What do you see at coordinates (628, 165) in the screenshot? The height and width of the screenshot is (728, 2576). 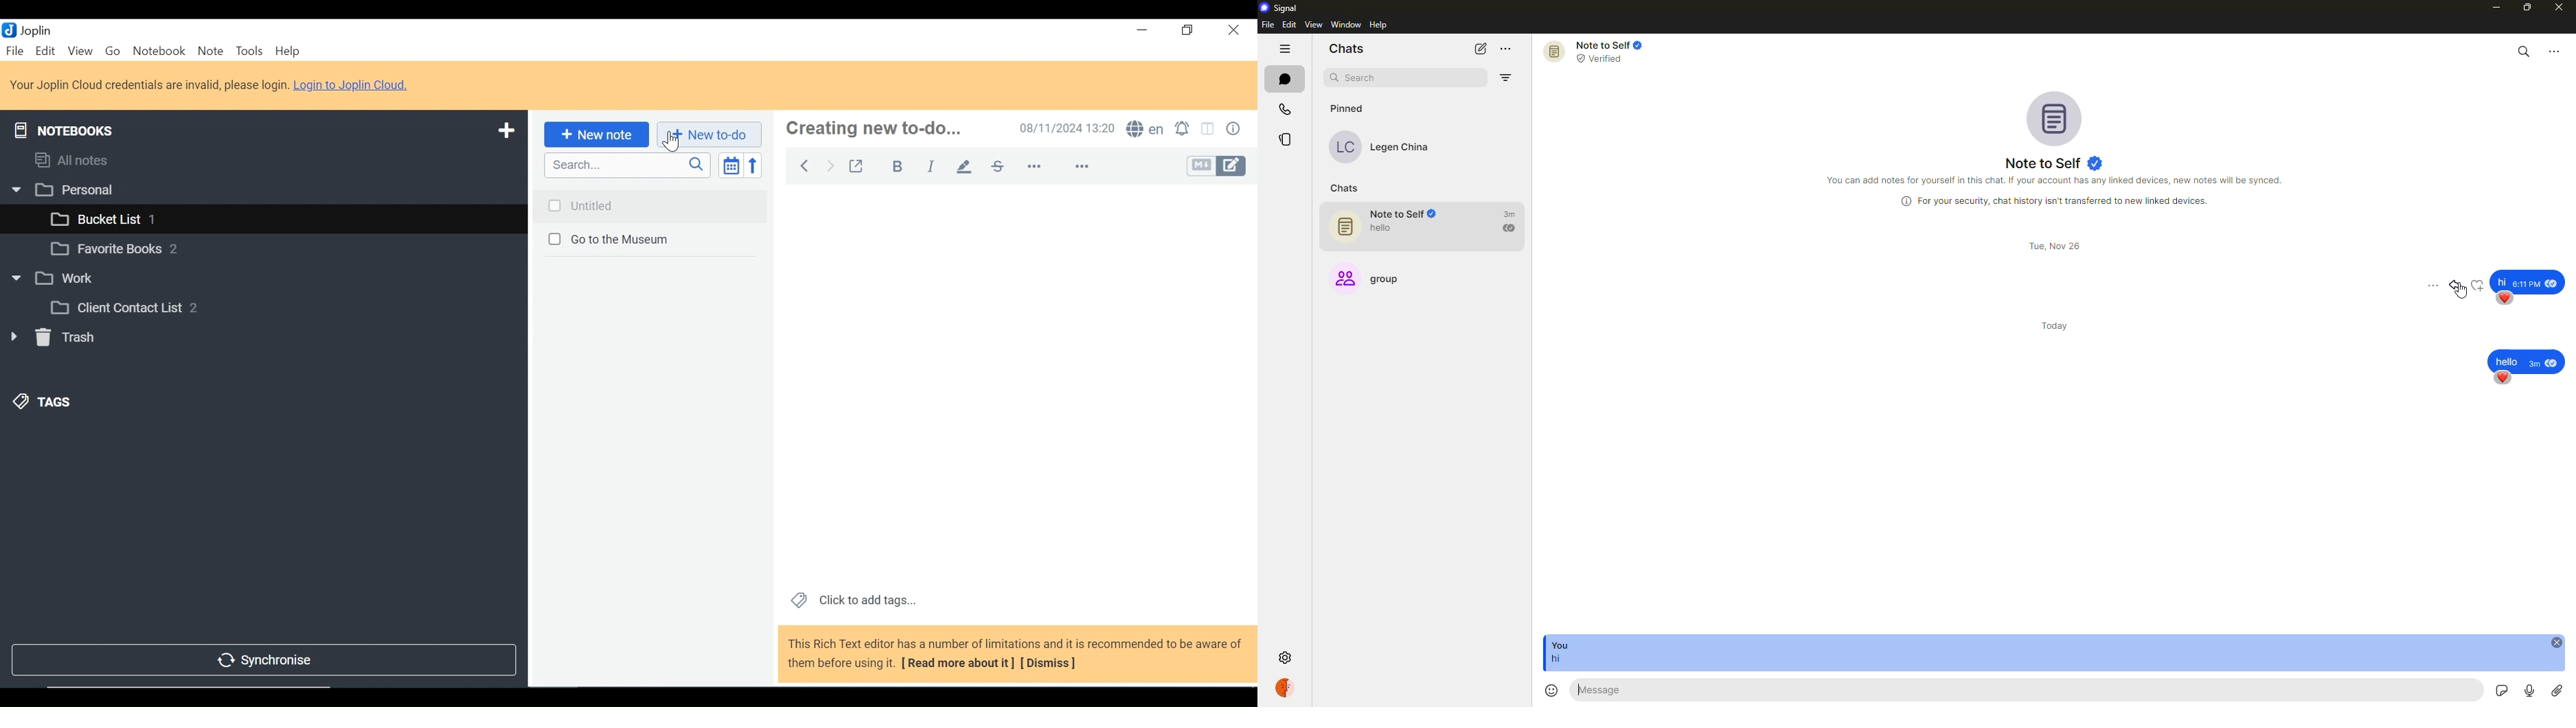 I see `SEARCH` at bounding box center [628, 165].